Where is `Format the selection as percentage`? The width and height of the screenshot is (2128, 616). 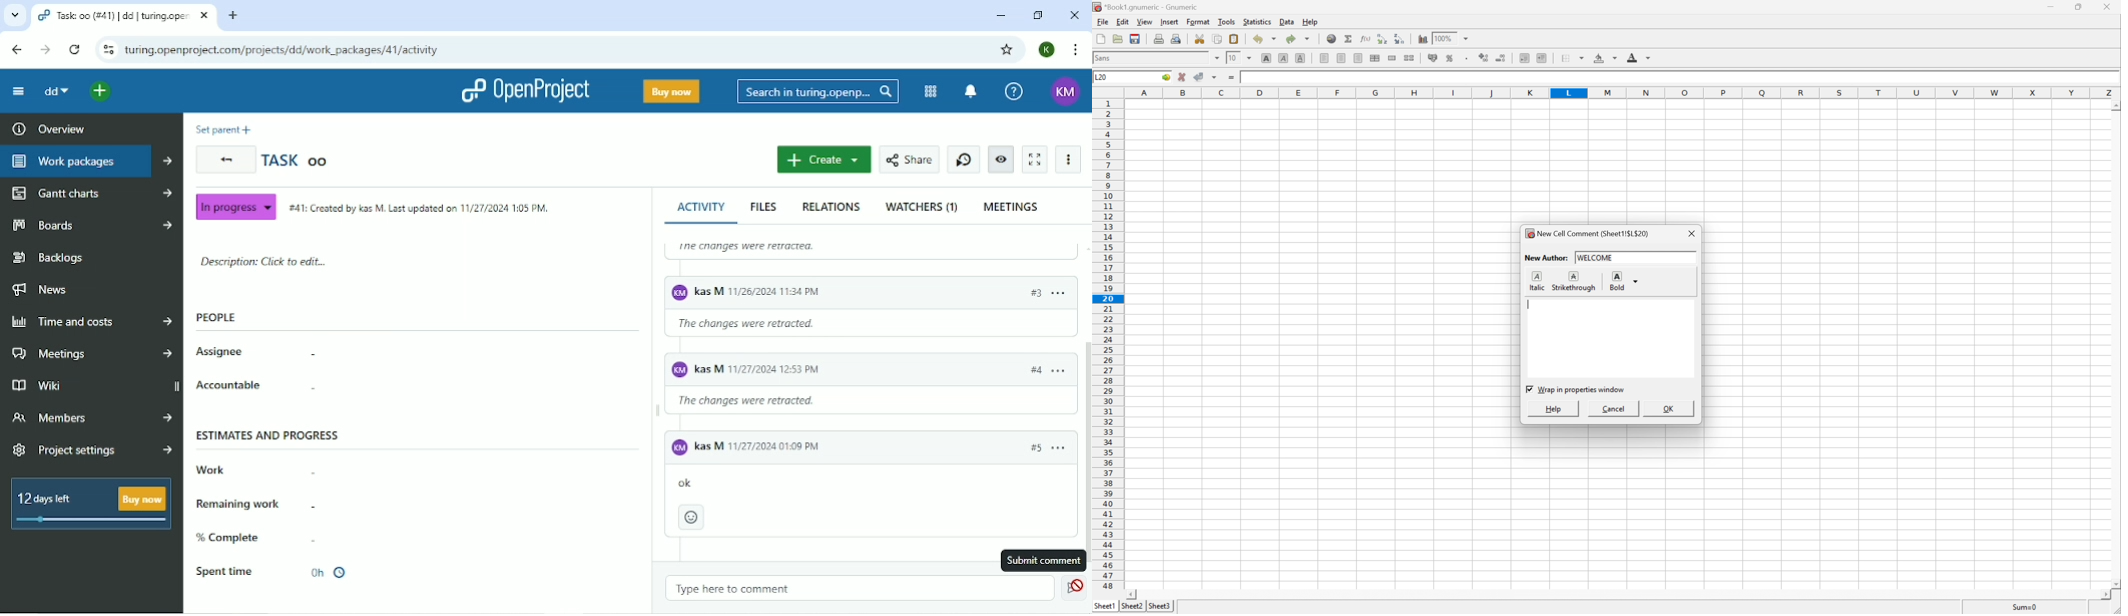 Format the selection as percentage is located at coordinates (1450, 58).